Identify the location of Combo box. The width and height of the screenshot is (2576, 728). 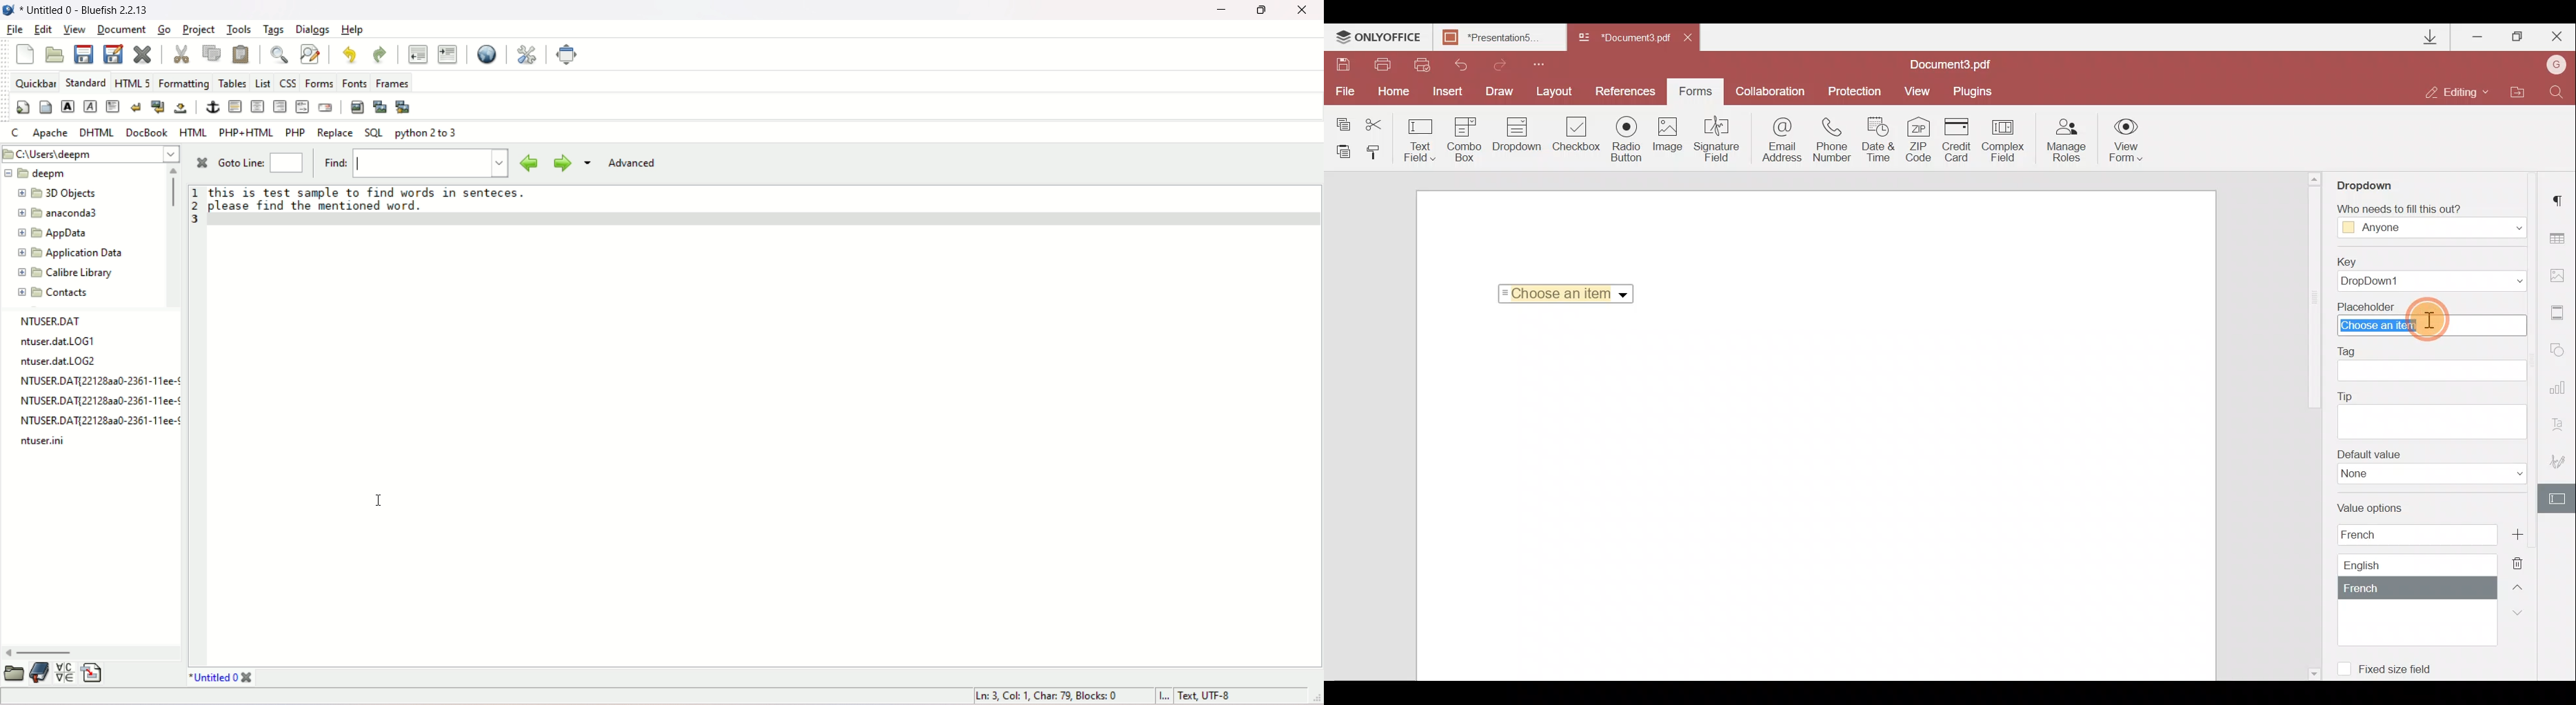
(1465, 137).